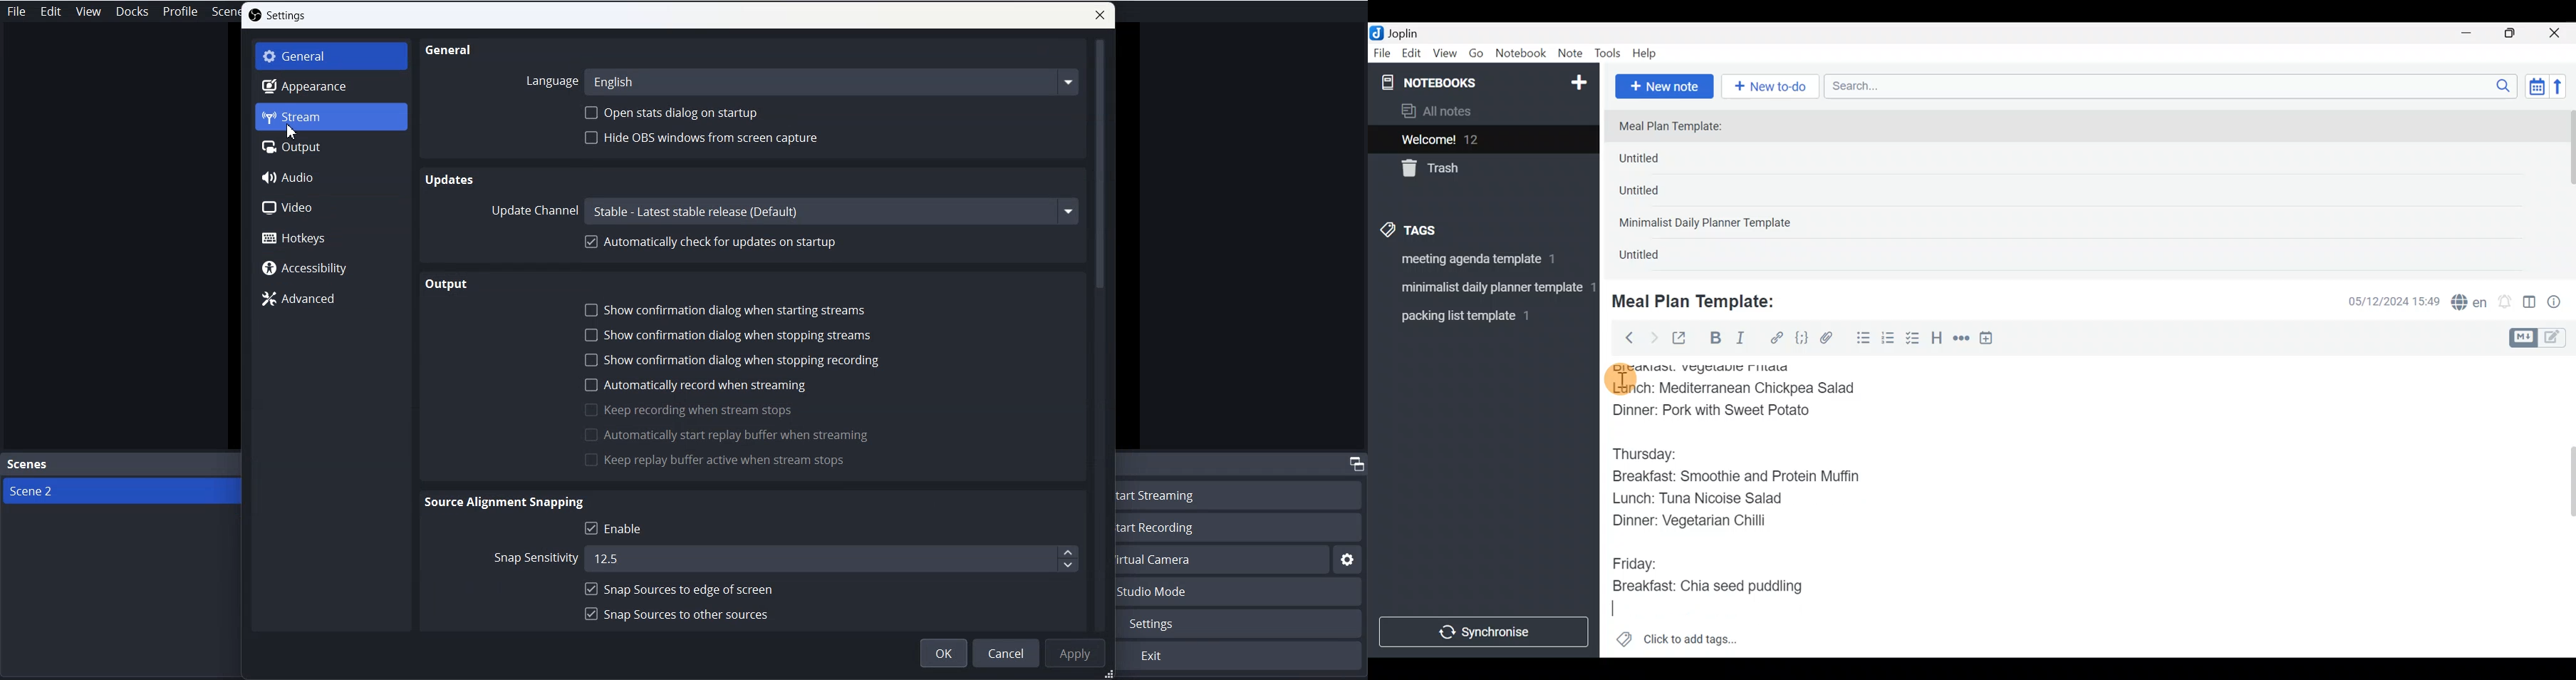 This screenshot has width=2576, height=700. I want to click on Synchronize, so click(1485, 632).